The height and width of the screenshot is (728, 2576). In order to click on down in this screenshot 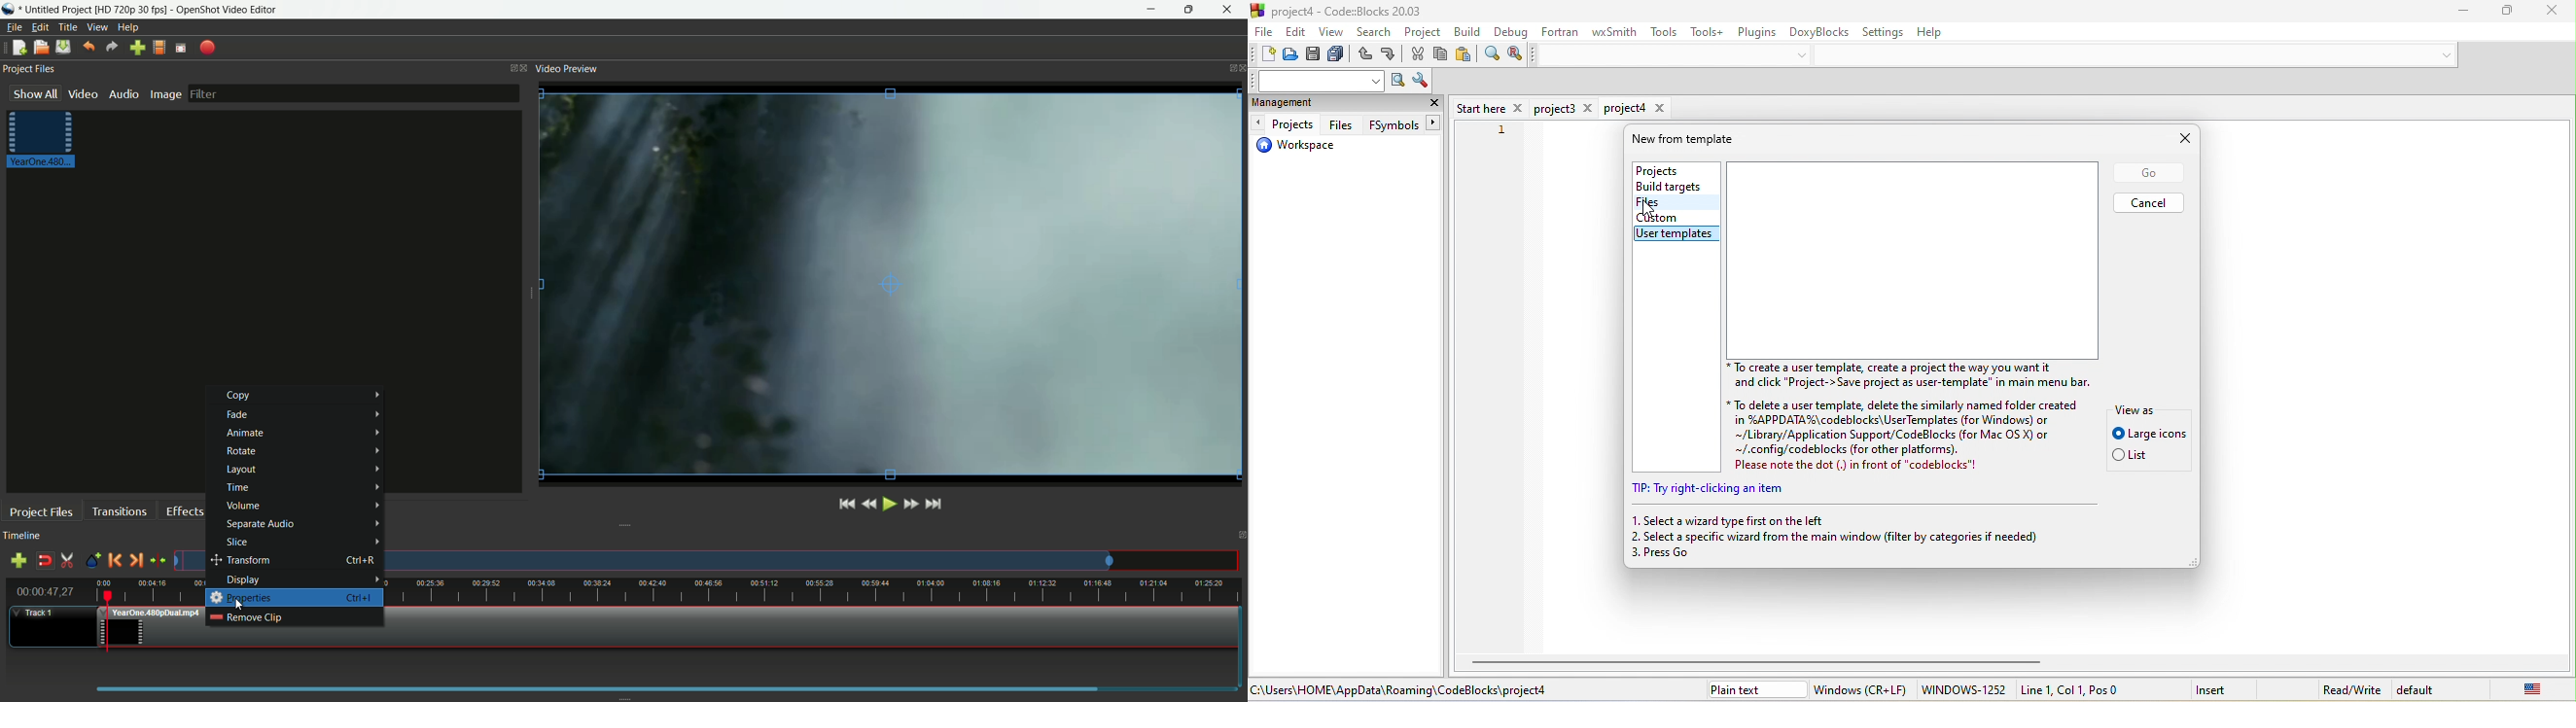, I will do `click(2442, 54)`.